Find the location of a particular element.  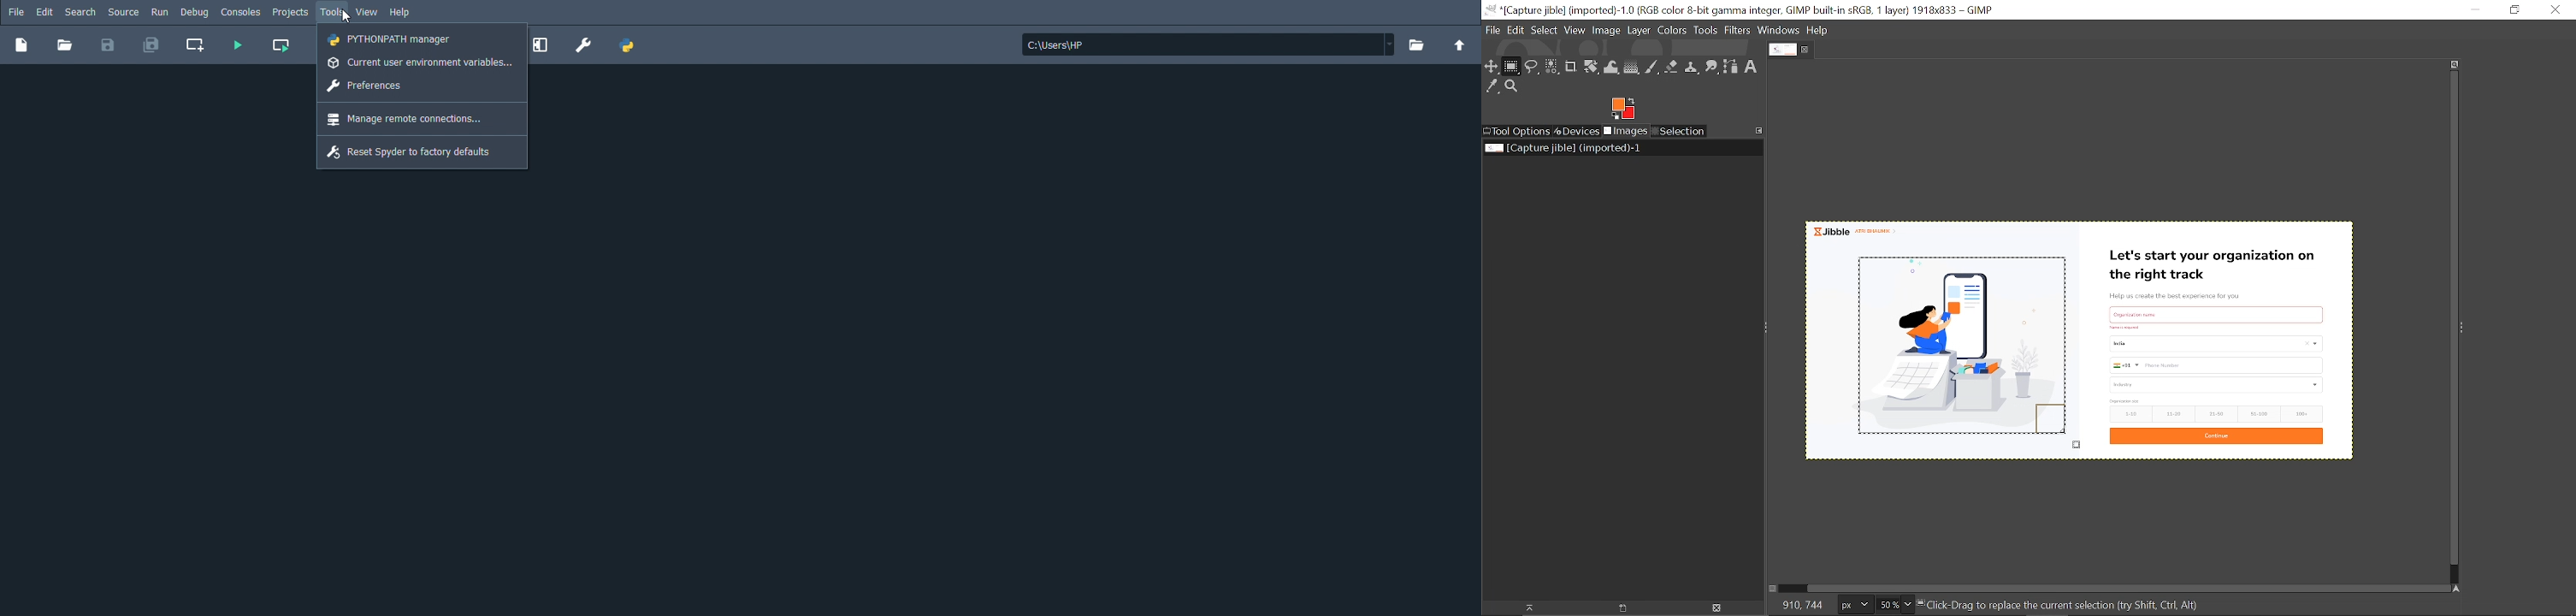

Run is located at coordinates (159, 12).